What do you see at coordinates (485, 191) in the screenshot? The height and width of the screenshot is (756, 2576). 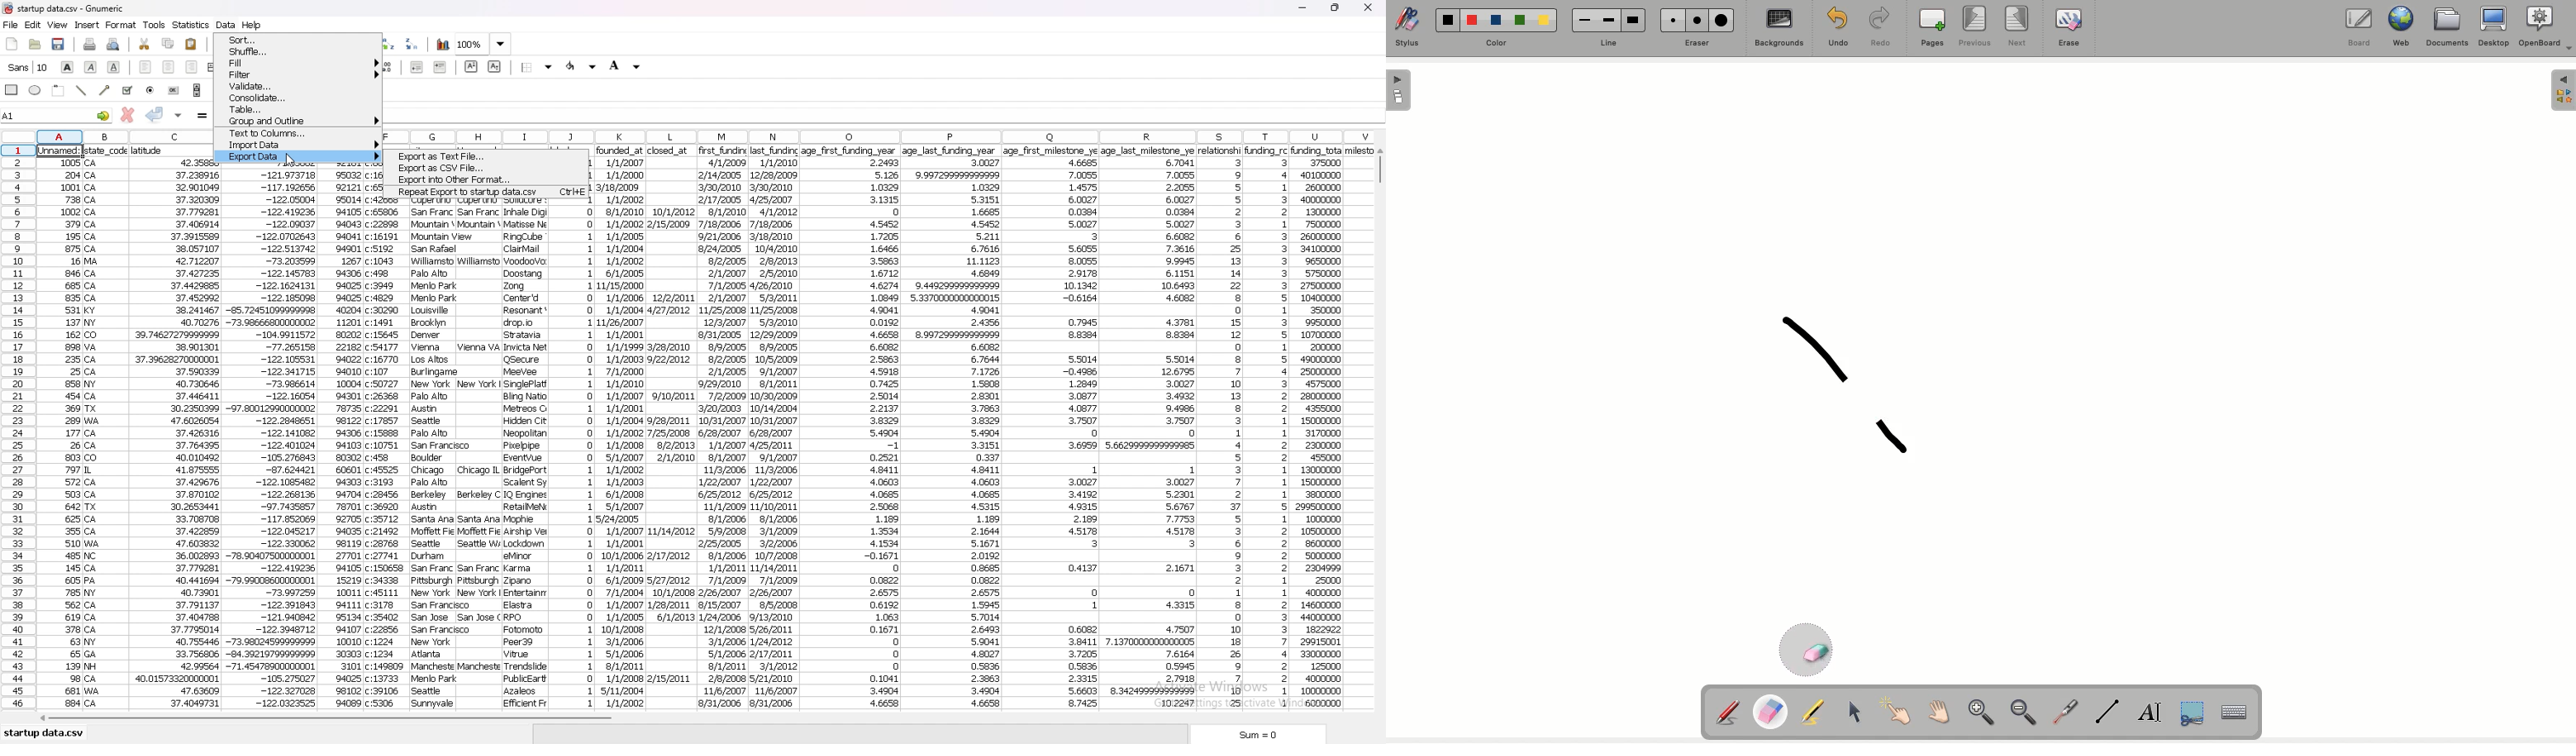 I see `repeat export to file.csv` at bounding box center [485, 191].